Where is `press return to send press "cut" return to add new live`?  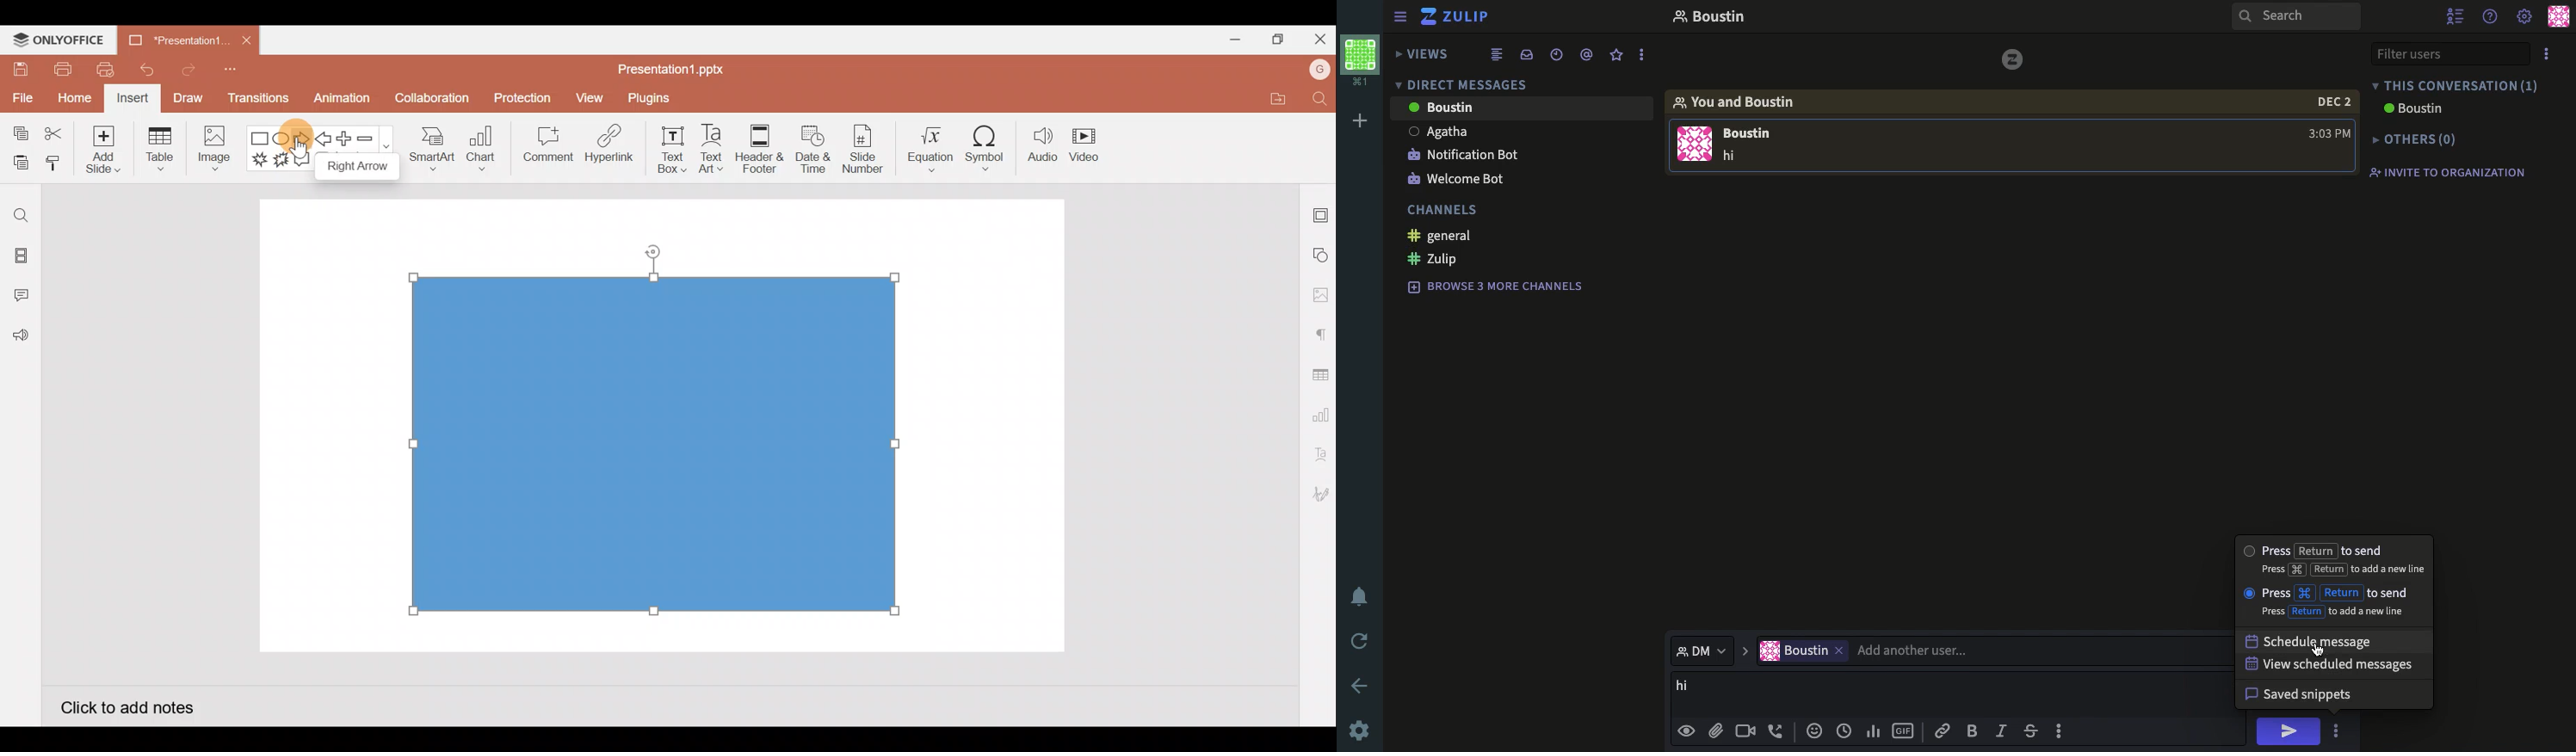
press return to send press "cut" return to add new live is located at coordinates (2333, 559).